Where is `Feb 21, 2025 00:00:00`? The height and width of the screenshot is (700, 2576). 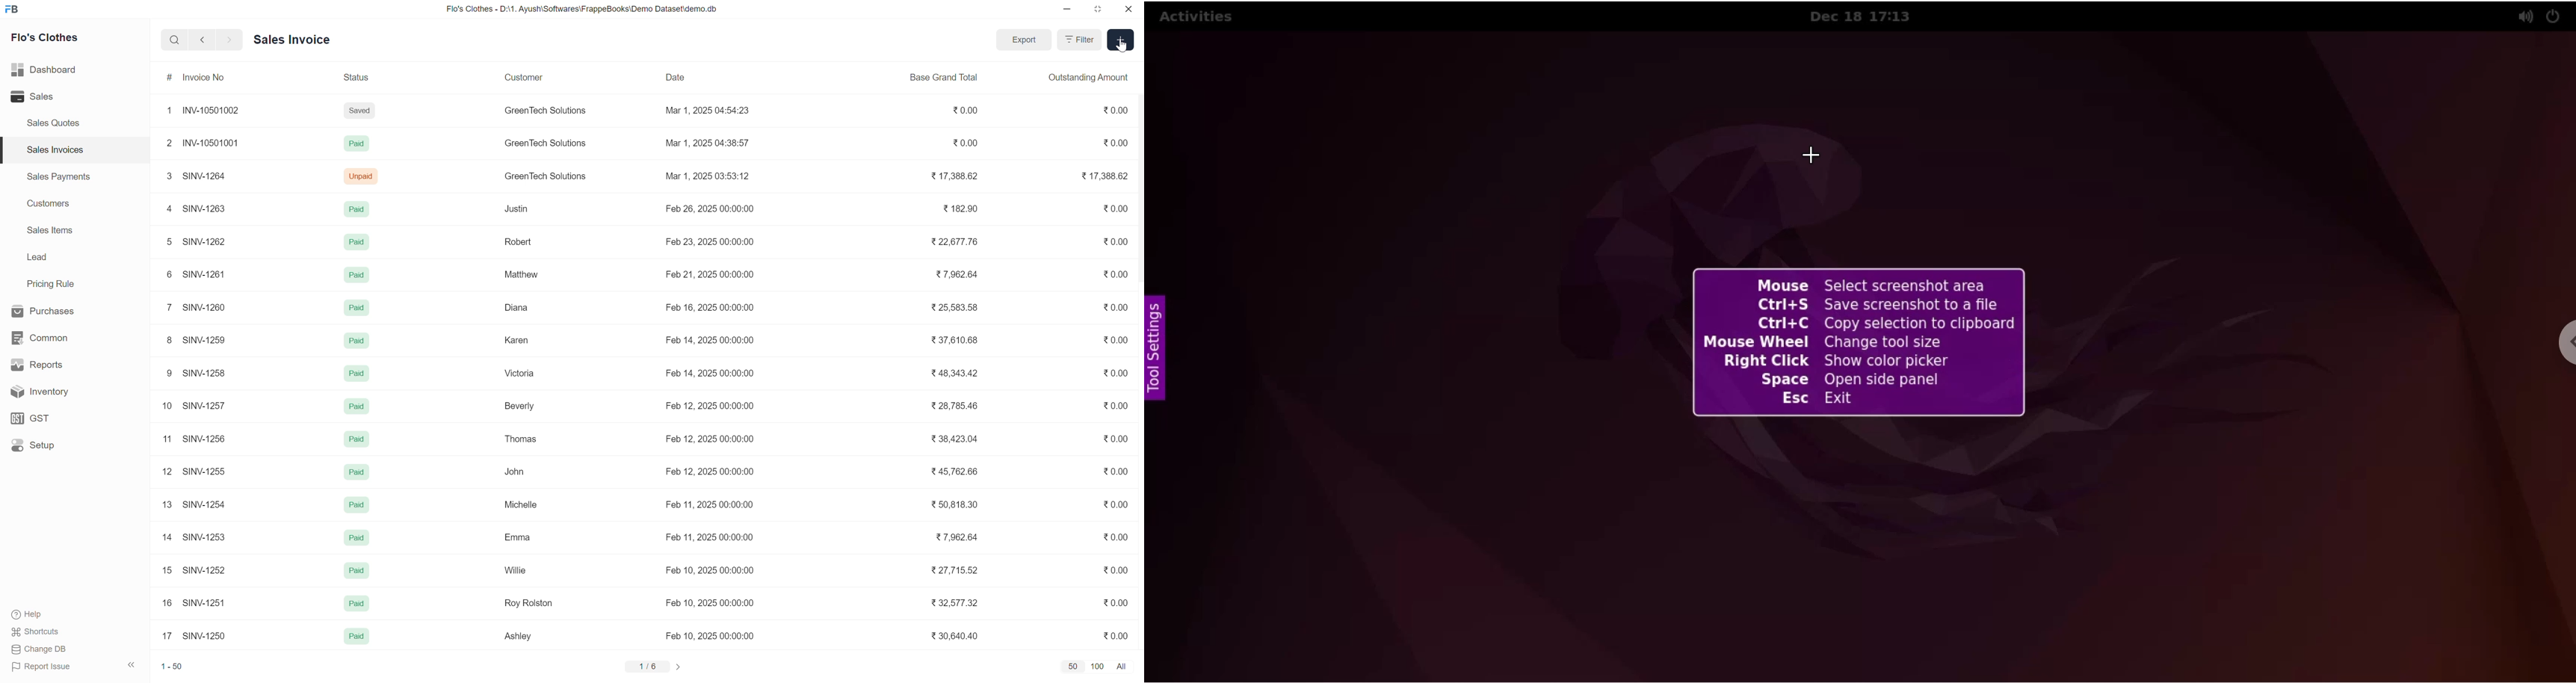 Feb 21, 2025 00:00:00 is located at coordinates (709, 275).